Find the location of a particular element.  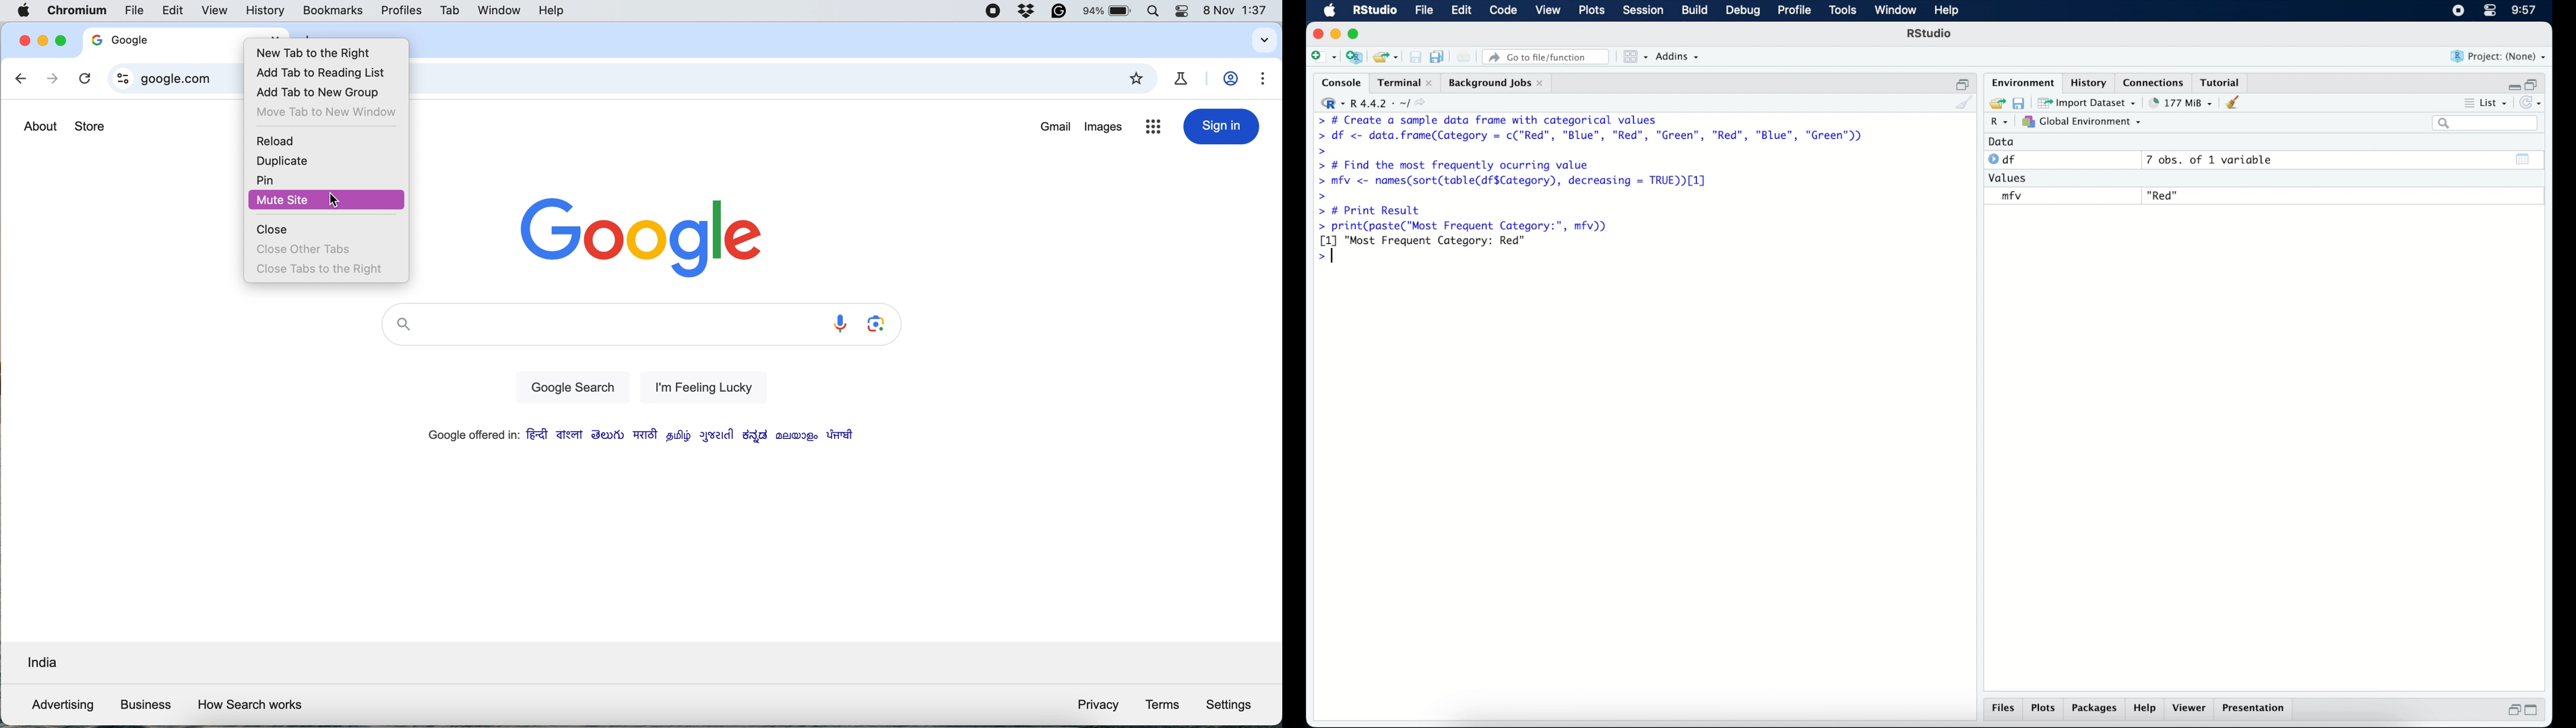

macOS  is located at coordinates (1329, 11).